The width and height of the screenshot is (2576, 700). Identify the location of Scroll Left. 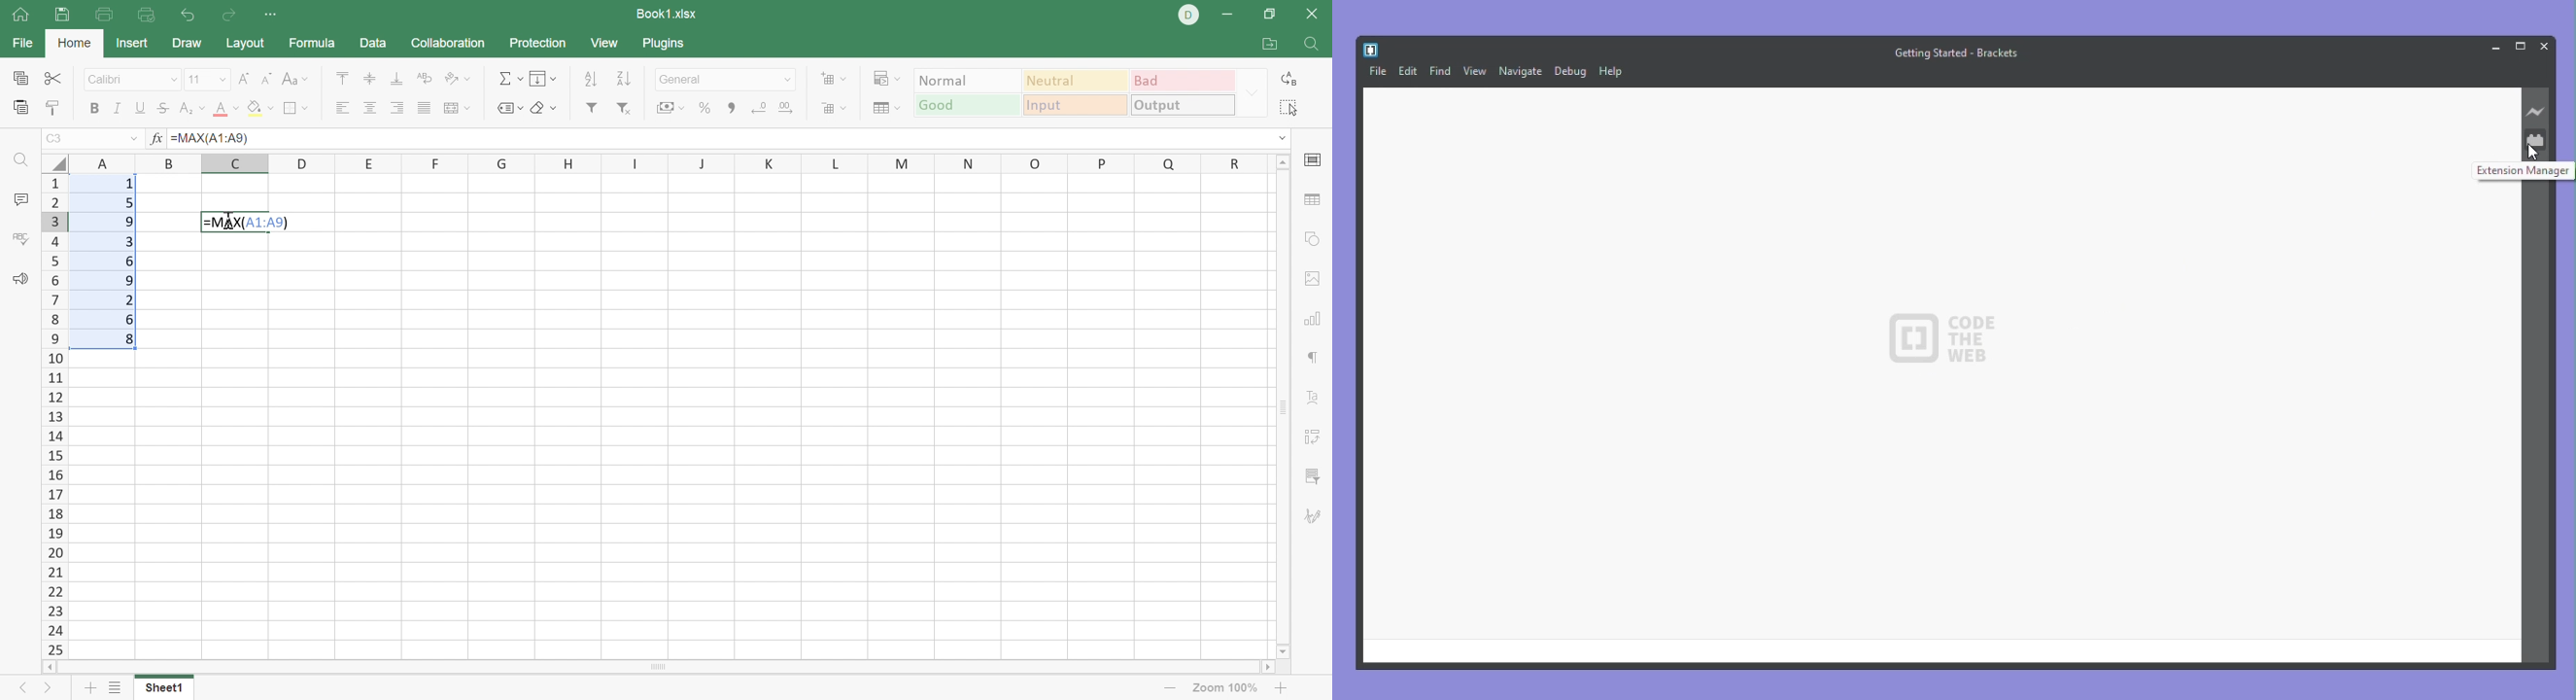
(53, 668).